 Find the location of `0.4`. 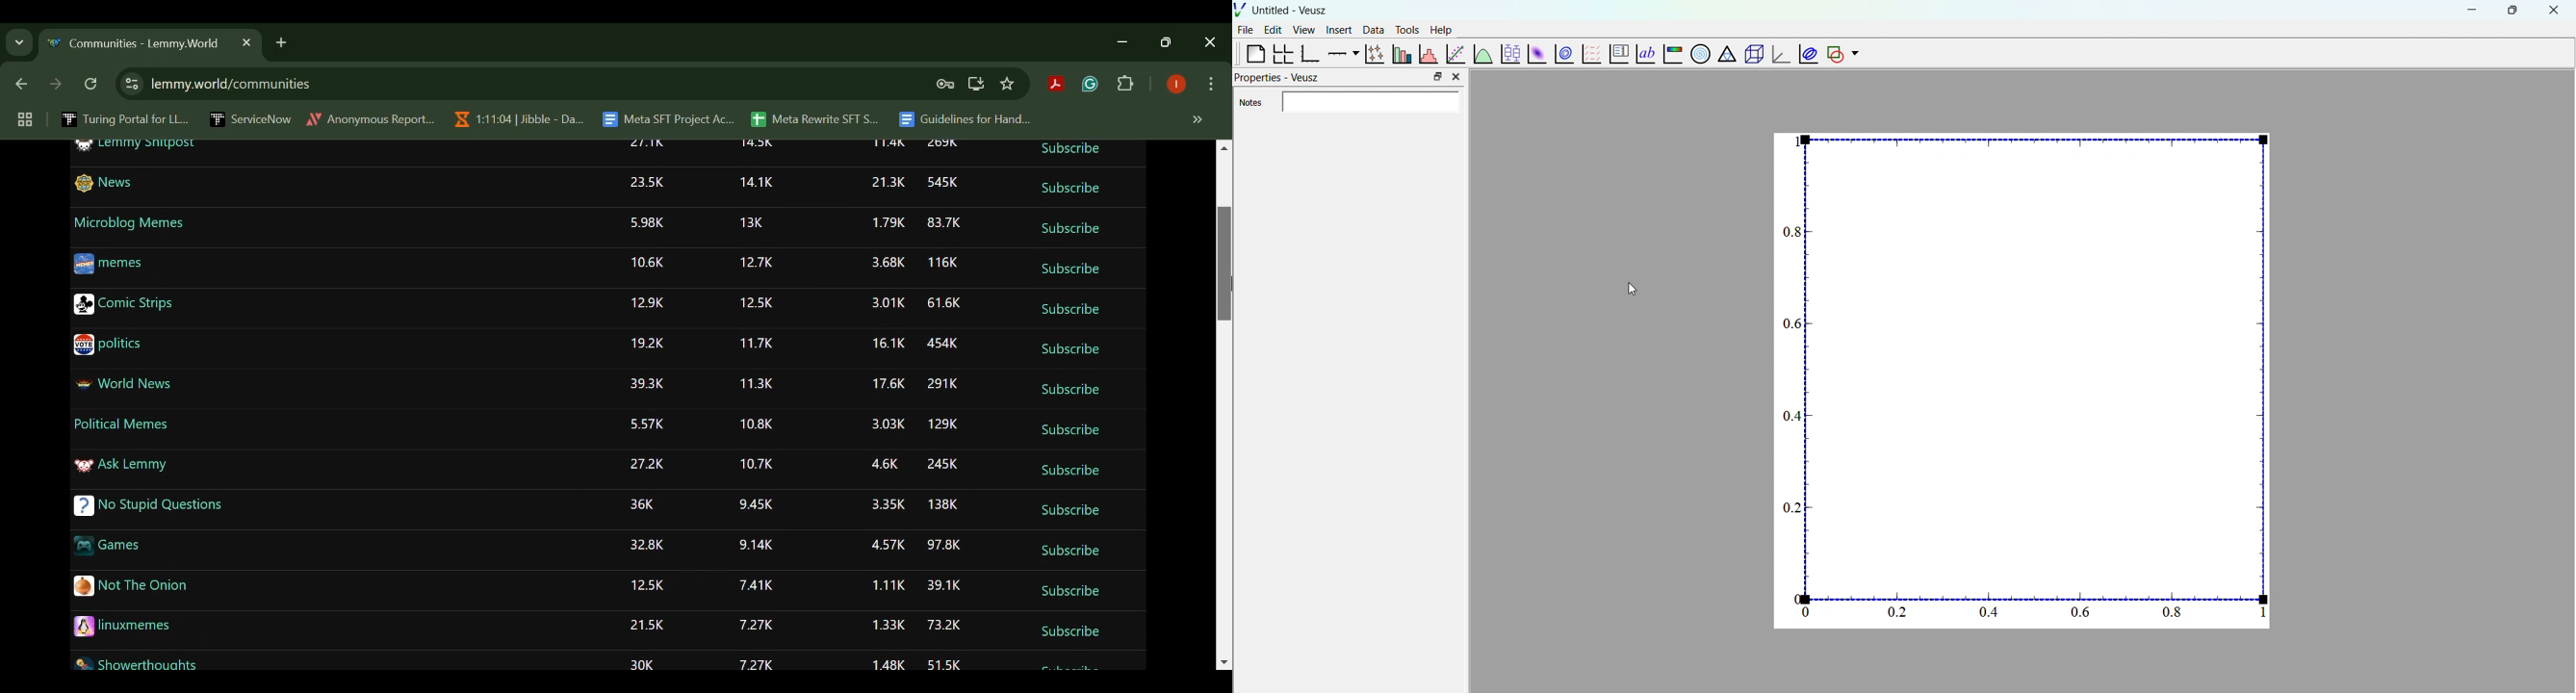

0.4 is located at coordinates (1990, 615).